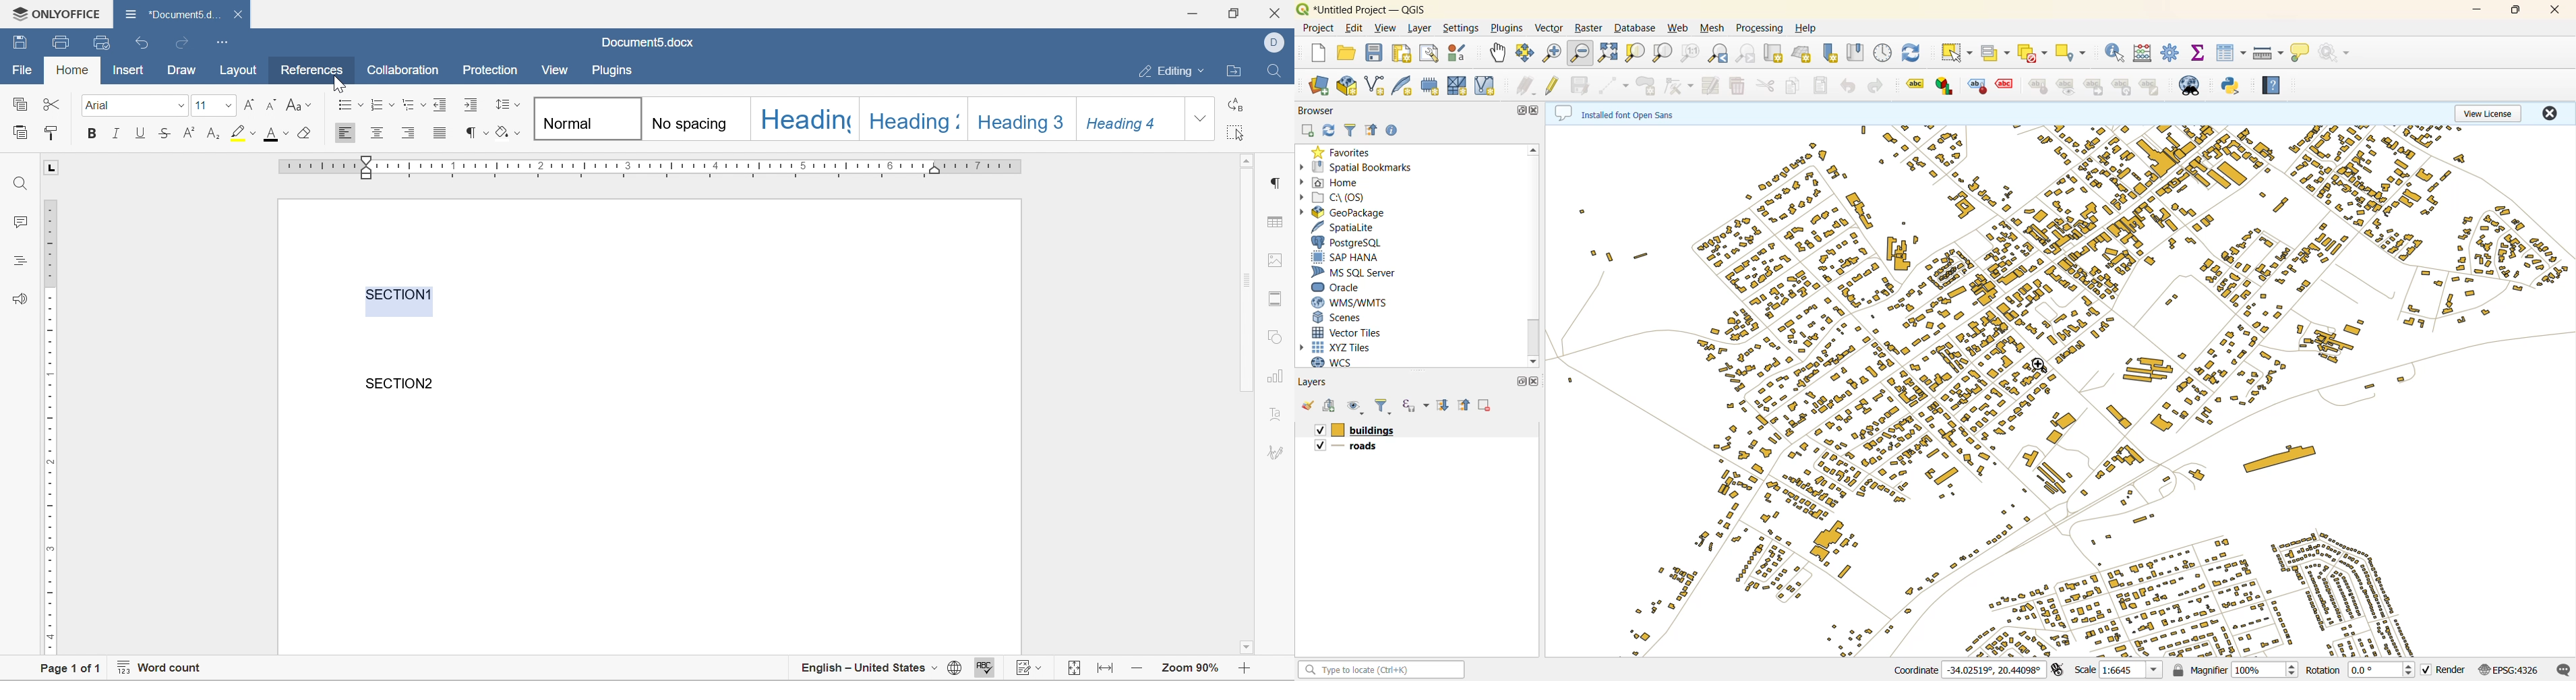 This screenshot has width=2576, height=700. I want to click on nonprinting characters, so click(478, 133).